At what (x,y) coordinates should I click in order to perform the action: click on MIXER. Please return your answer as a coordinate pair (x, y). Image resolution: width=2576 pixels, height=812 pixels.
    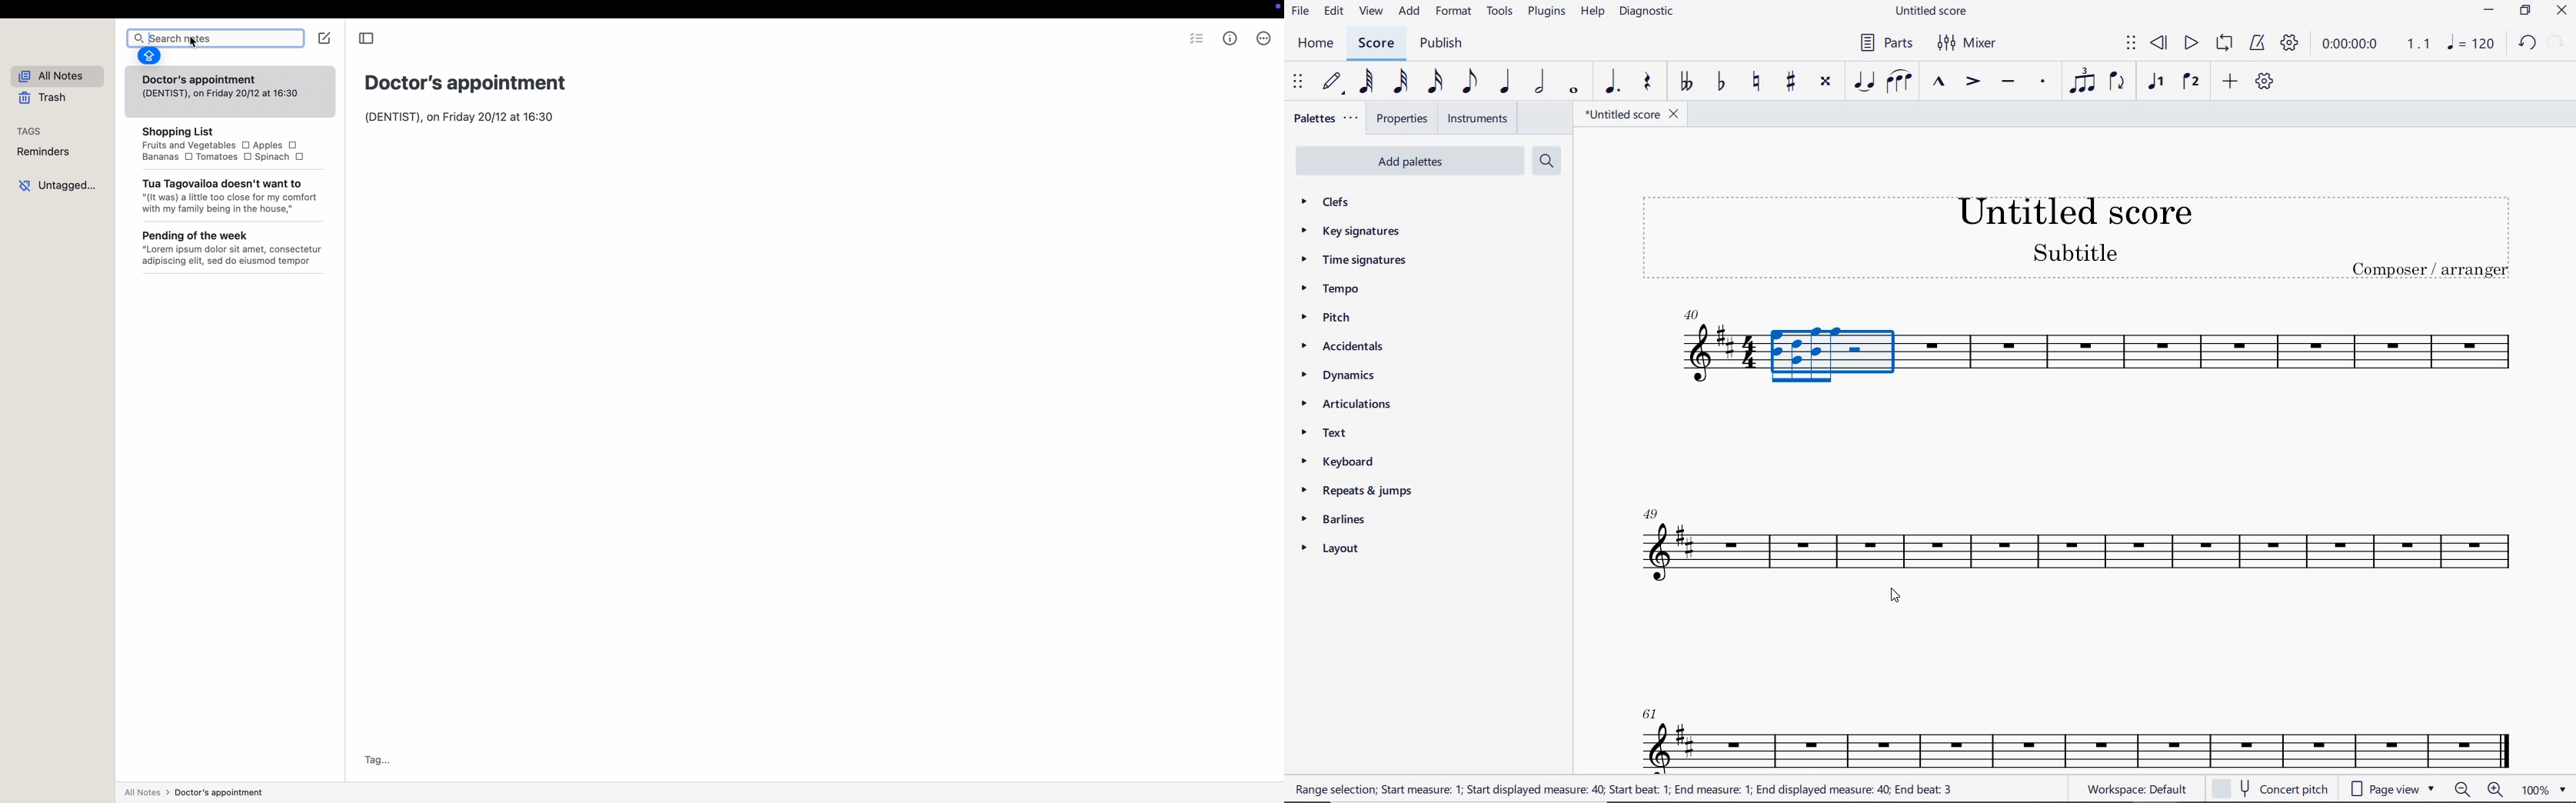
    Looking at the image, I should click on (1968, 43).